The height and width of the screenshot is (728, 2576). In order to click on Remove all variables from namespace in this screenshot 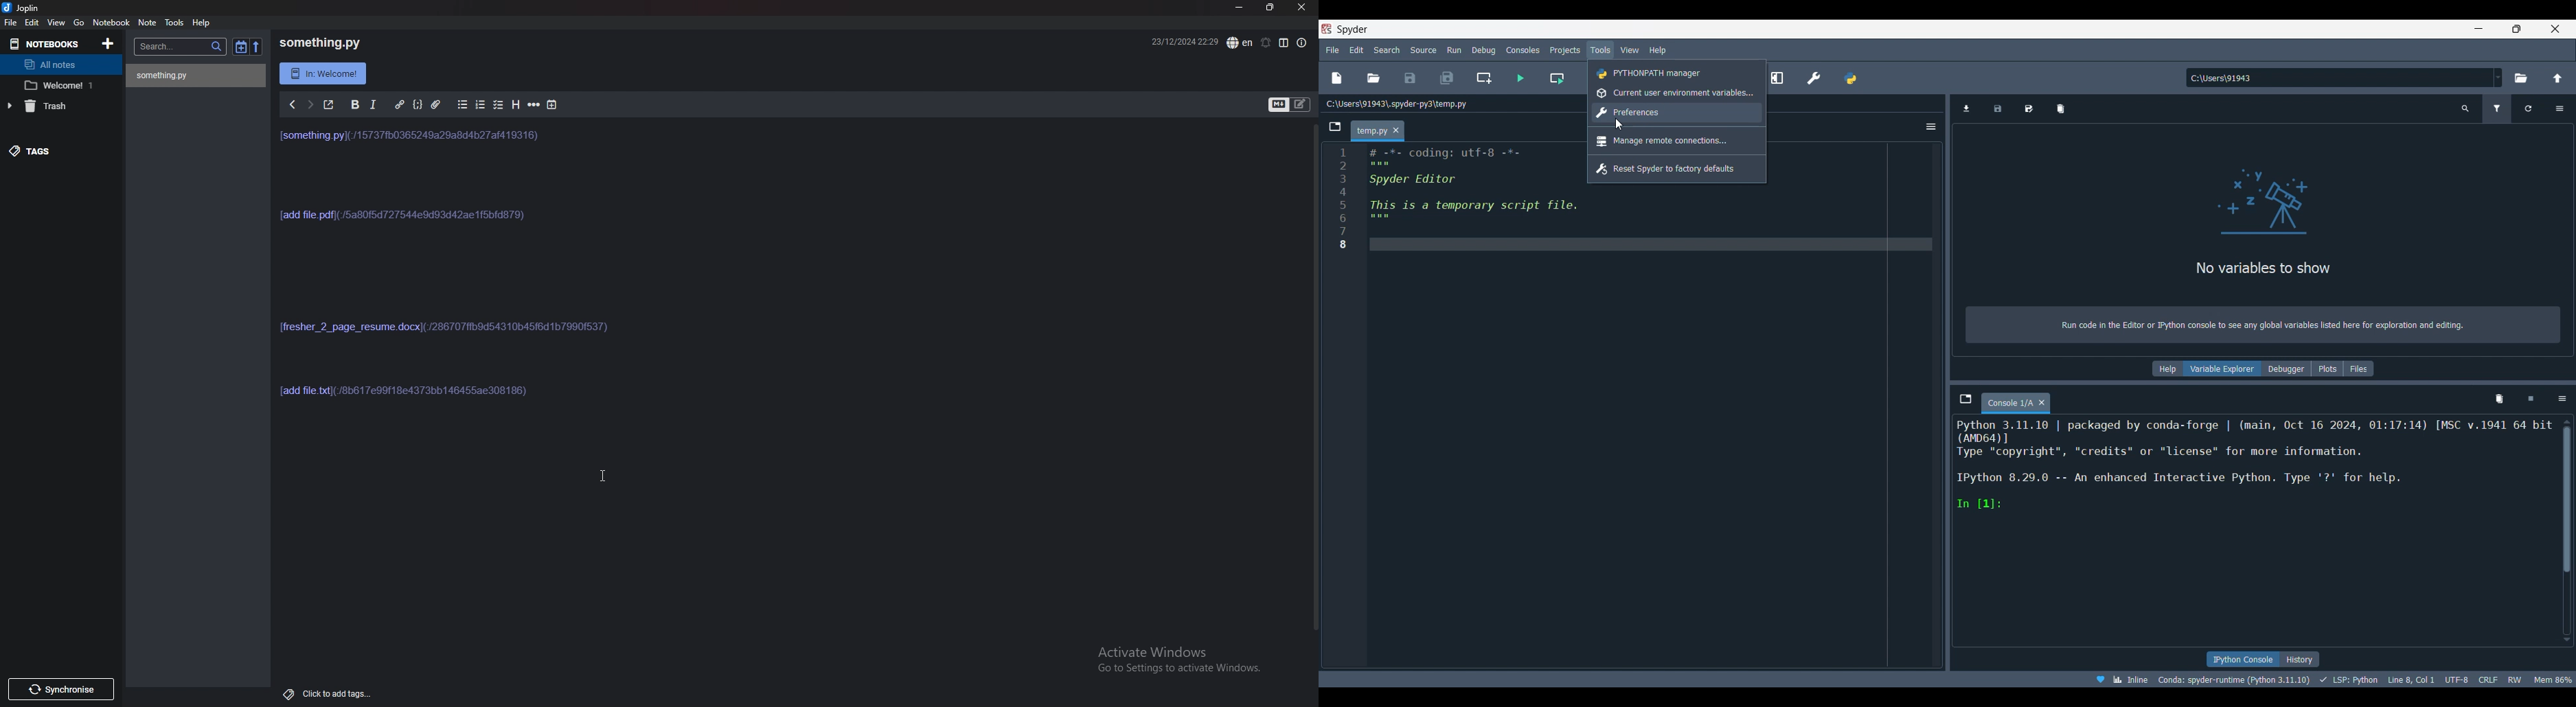, I will do `click(2499, 399)`.